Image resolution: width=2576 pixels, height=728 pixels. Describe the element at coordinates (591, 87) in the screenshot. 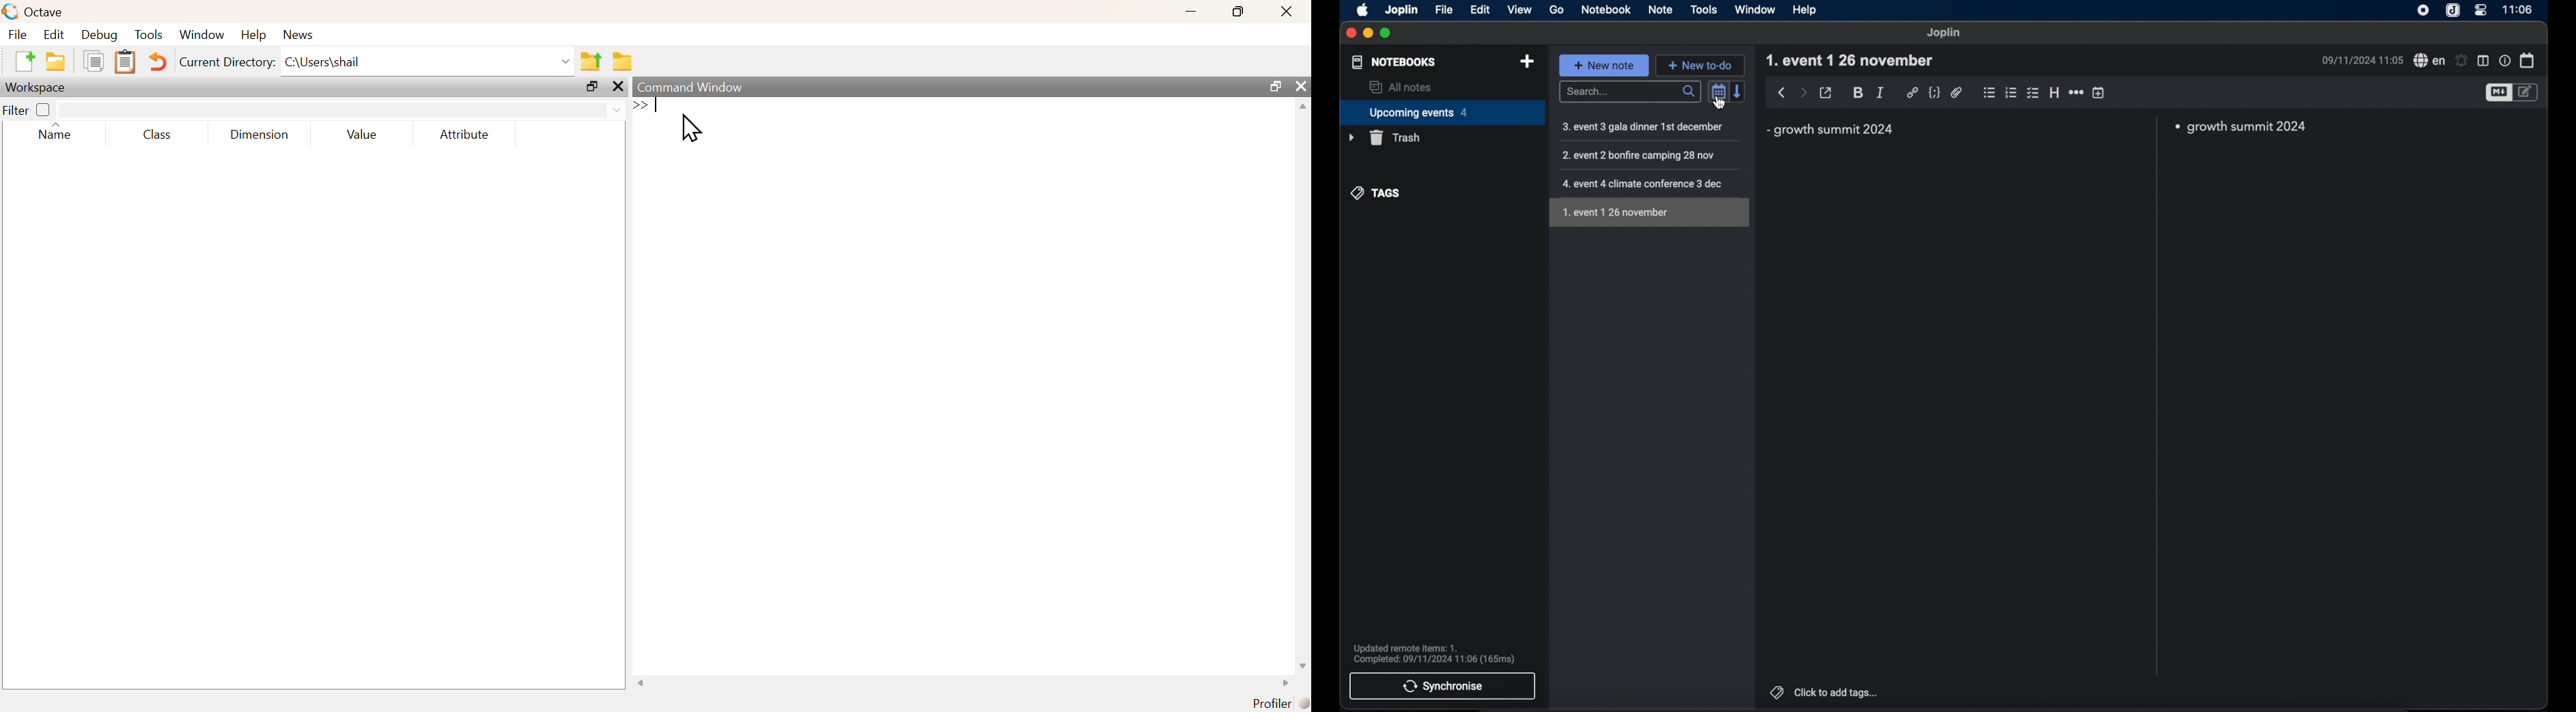

I see `maximize` at that location.